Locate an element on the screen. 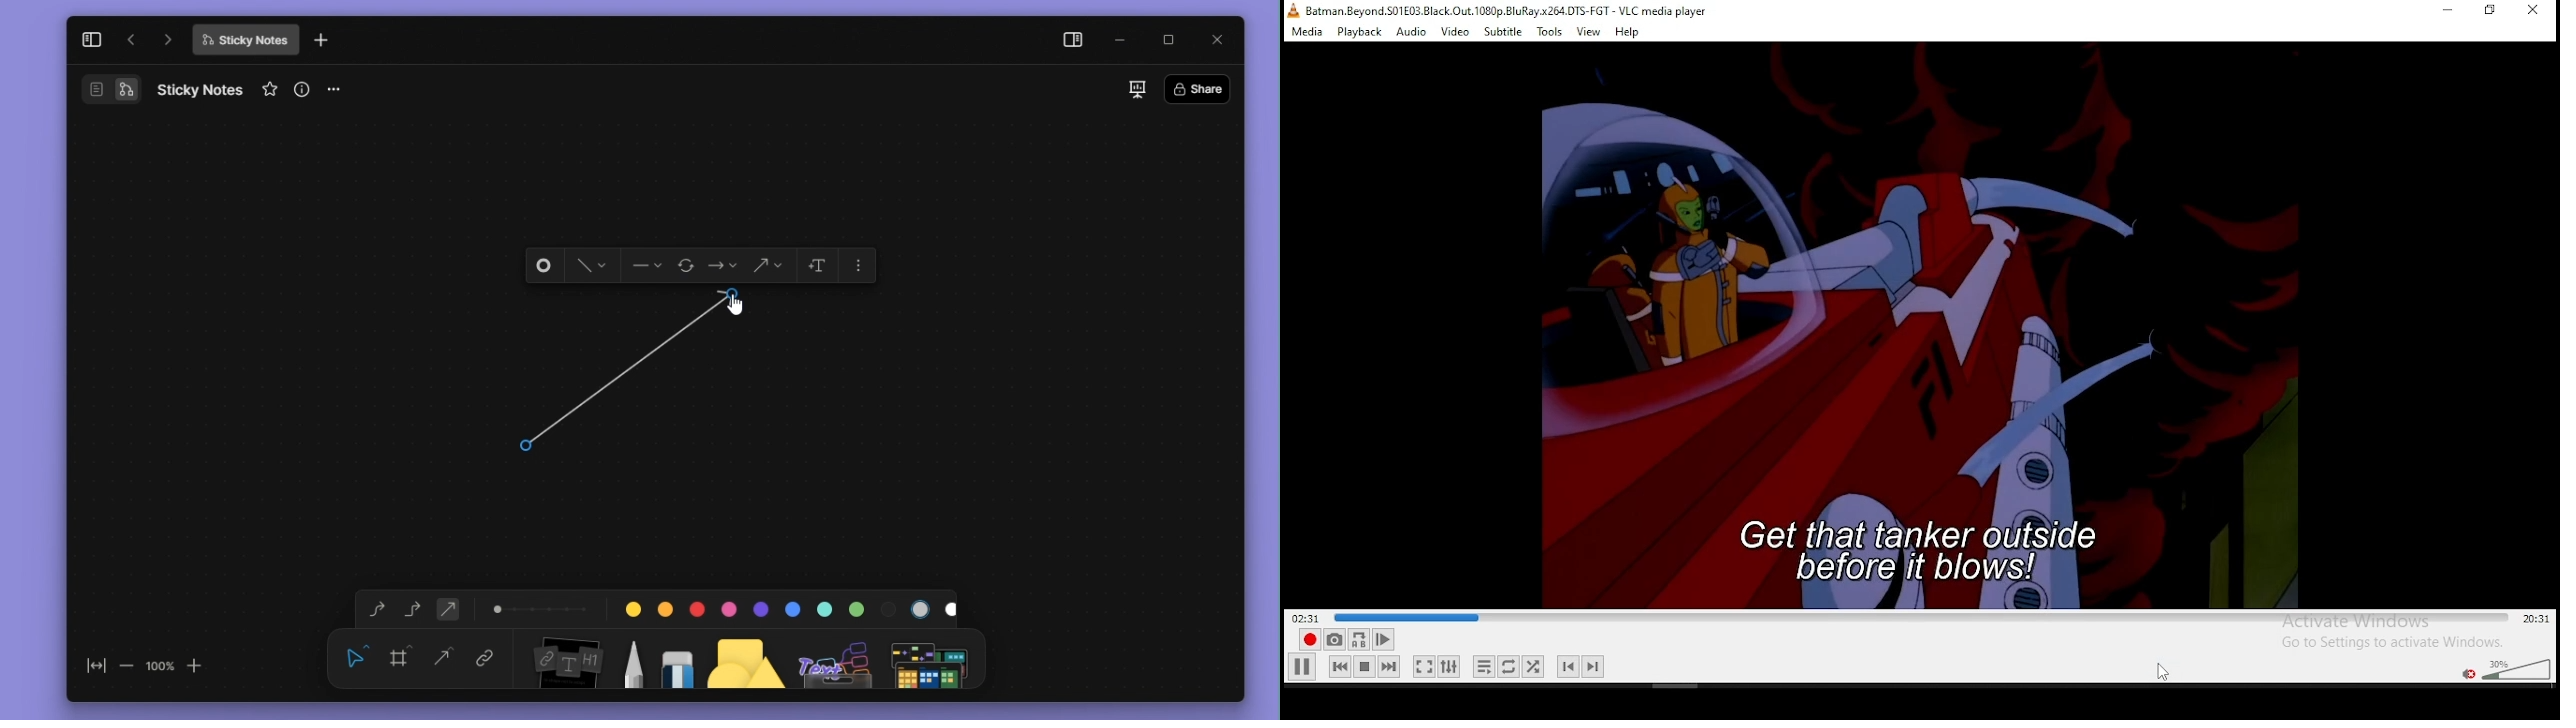  side panel is located at coordinates (1069, 42).